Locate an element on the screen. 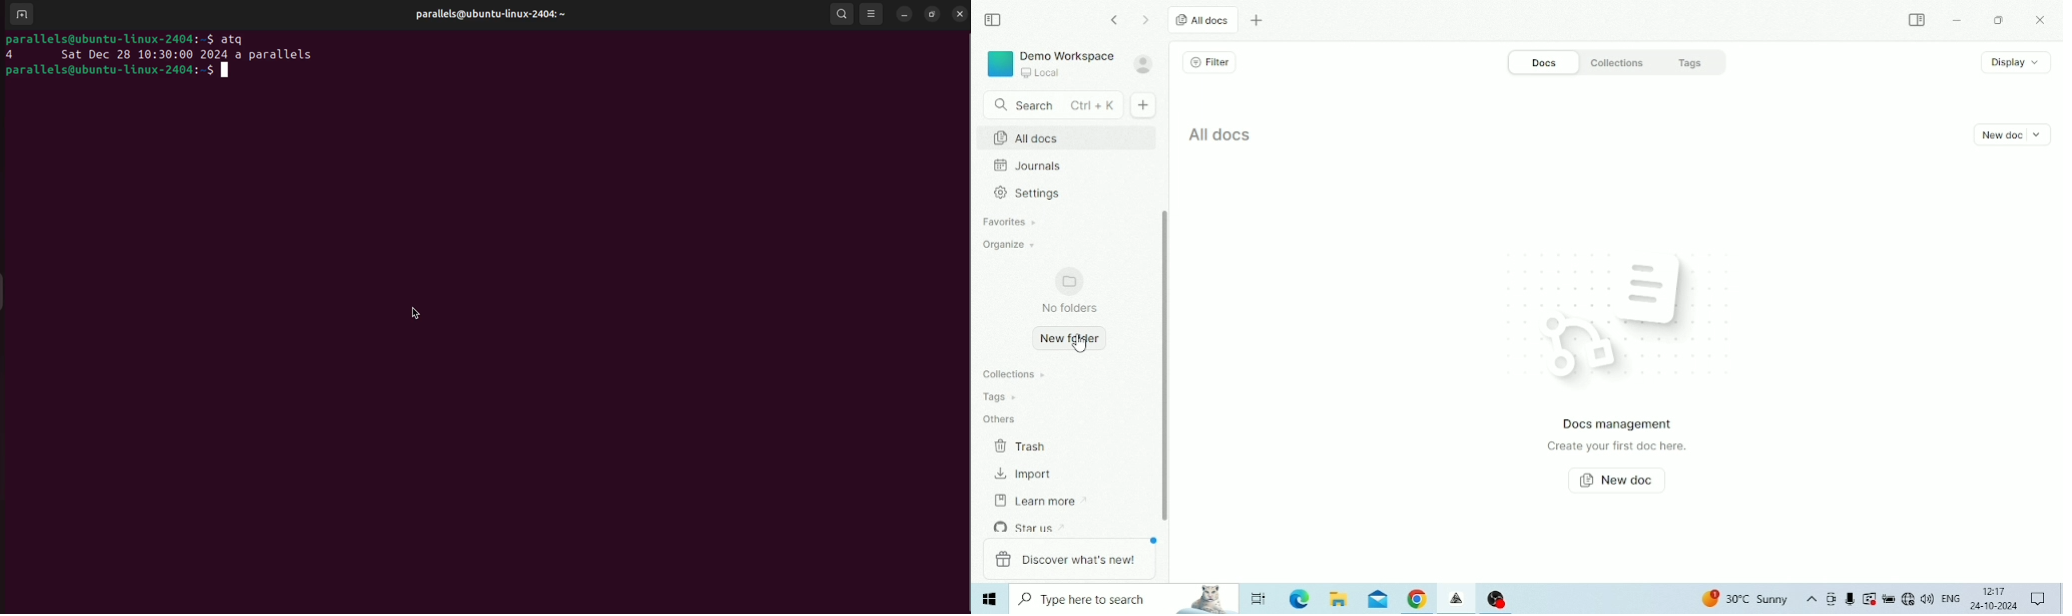 The height and width of the screenshot is (616, 2072). Display is located at coordinates (2016, 63).